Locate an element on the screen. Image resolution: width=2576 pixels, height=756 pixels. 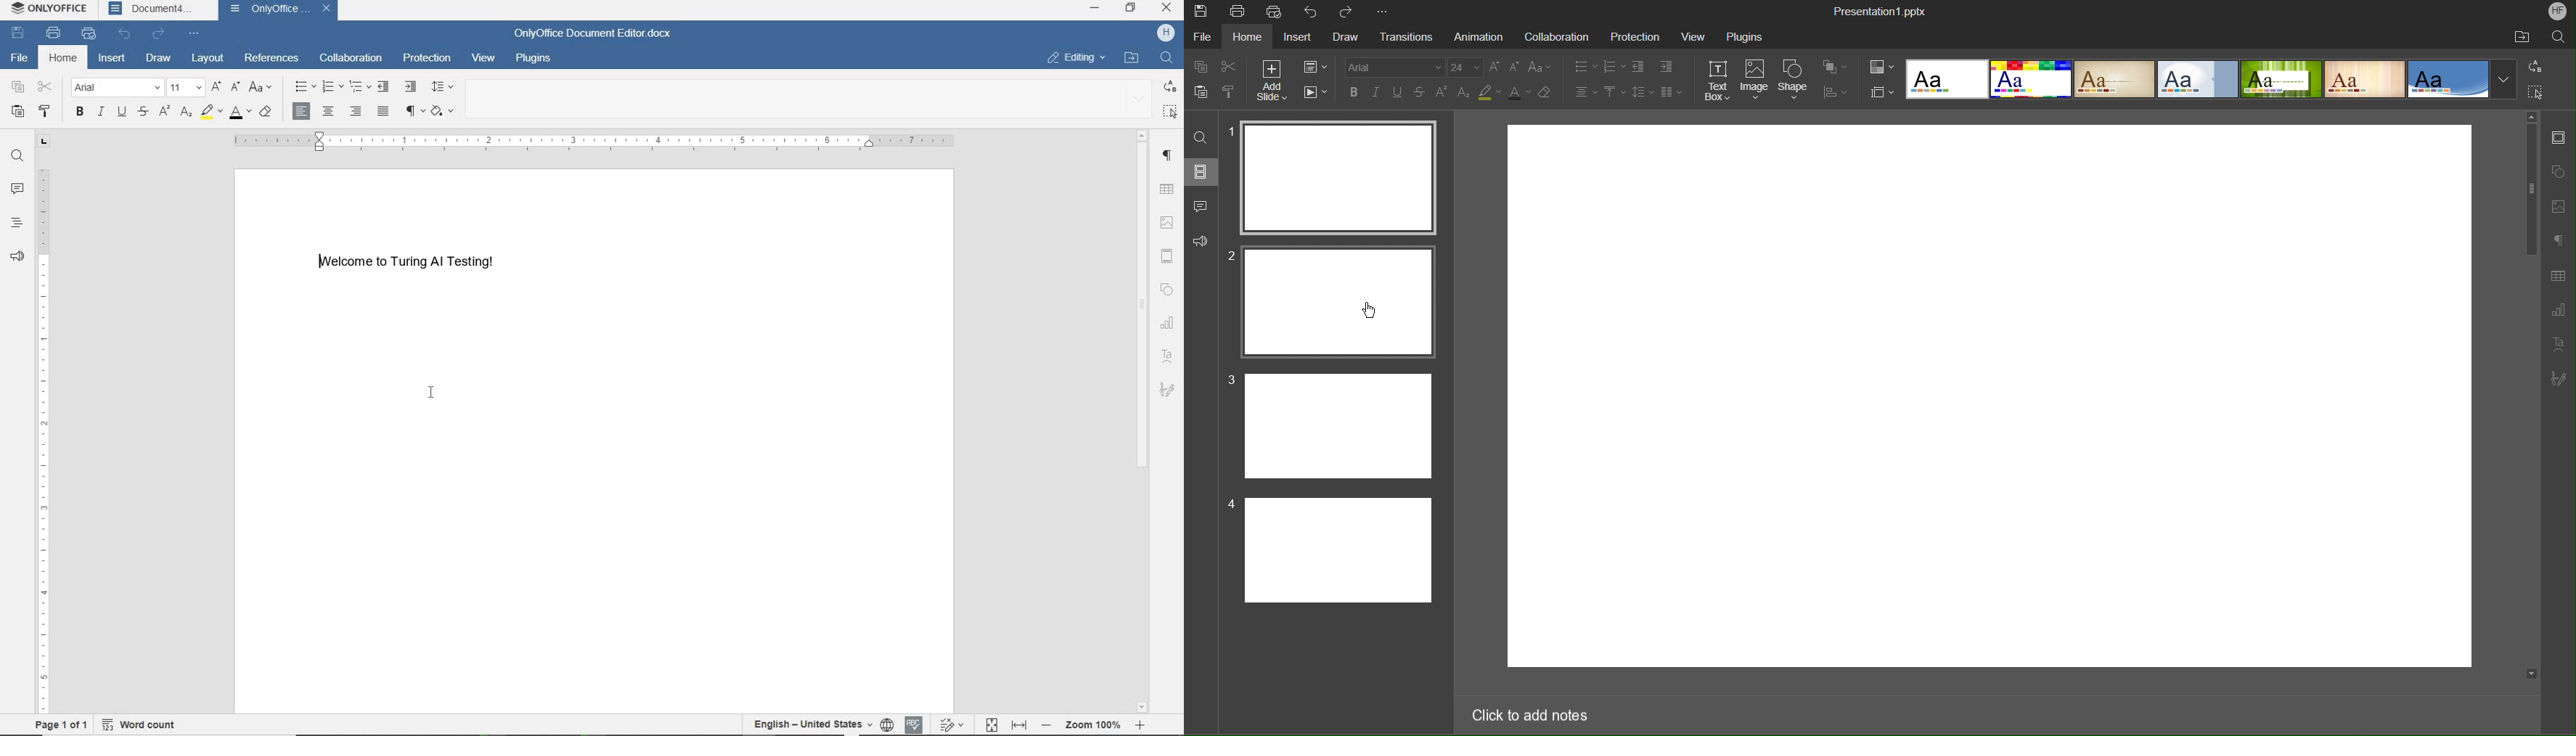
Text Alignment is located at coordinates (1586, 91).